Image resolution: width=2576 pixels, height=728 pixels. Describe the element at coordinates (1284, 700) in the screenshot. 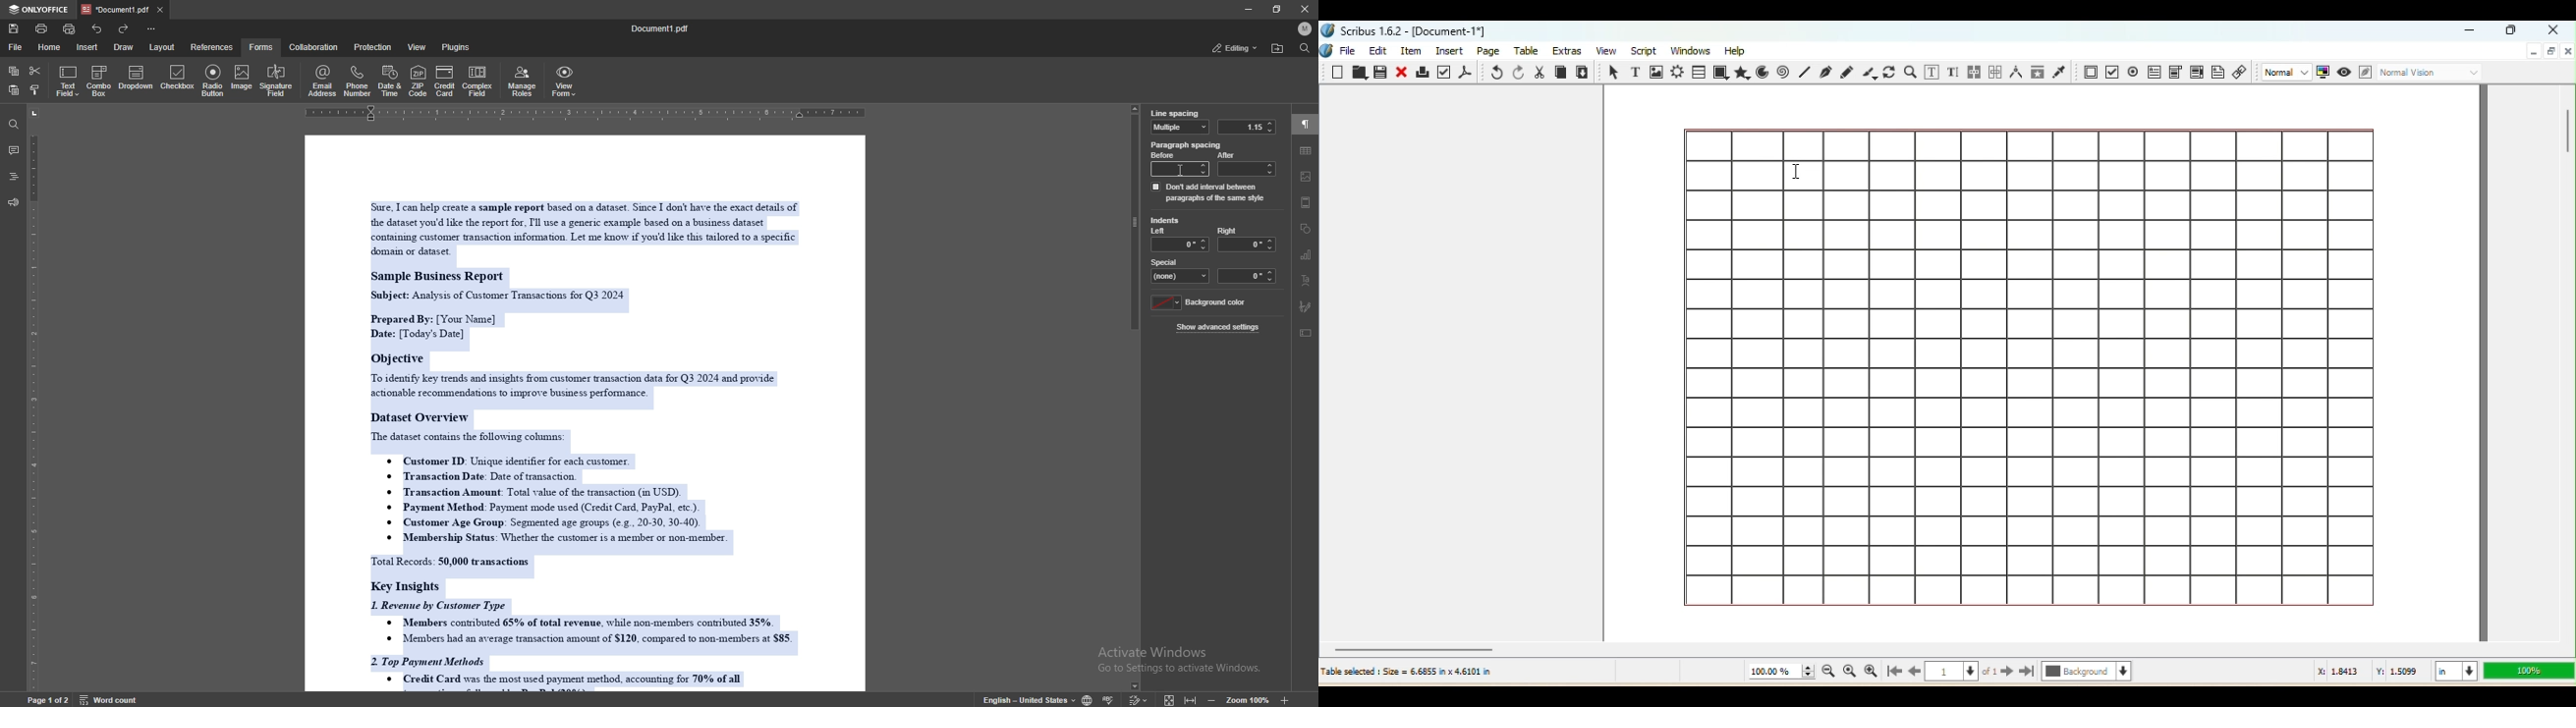

I see `zoom in` at that location.